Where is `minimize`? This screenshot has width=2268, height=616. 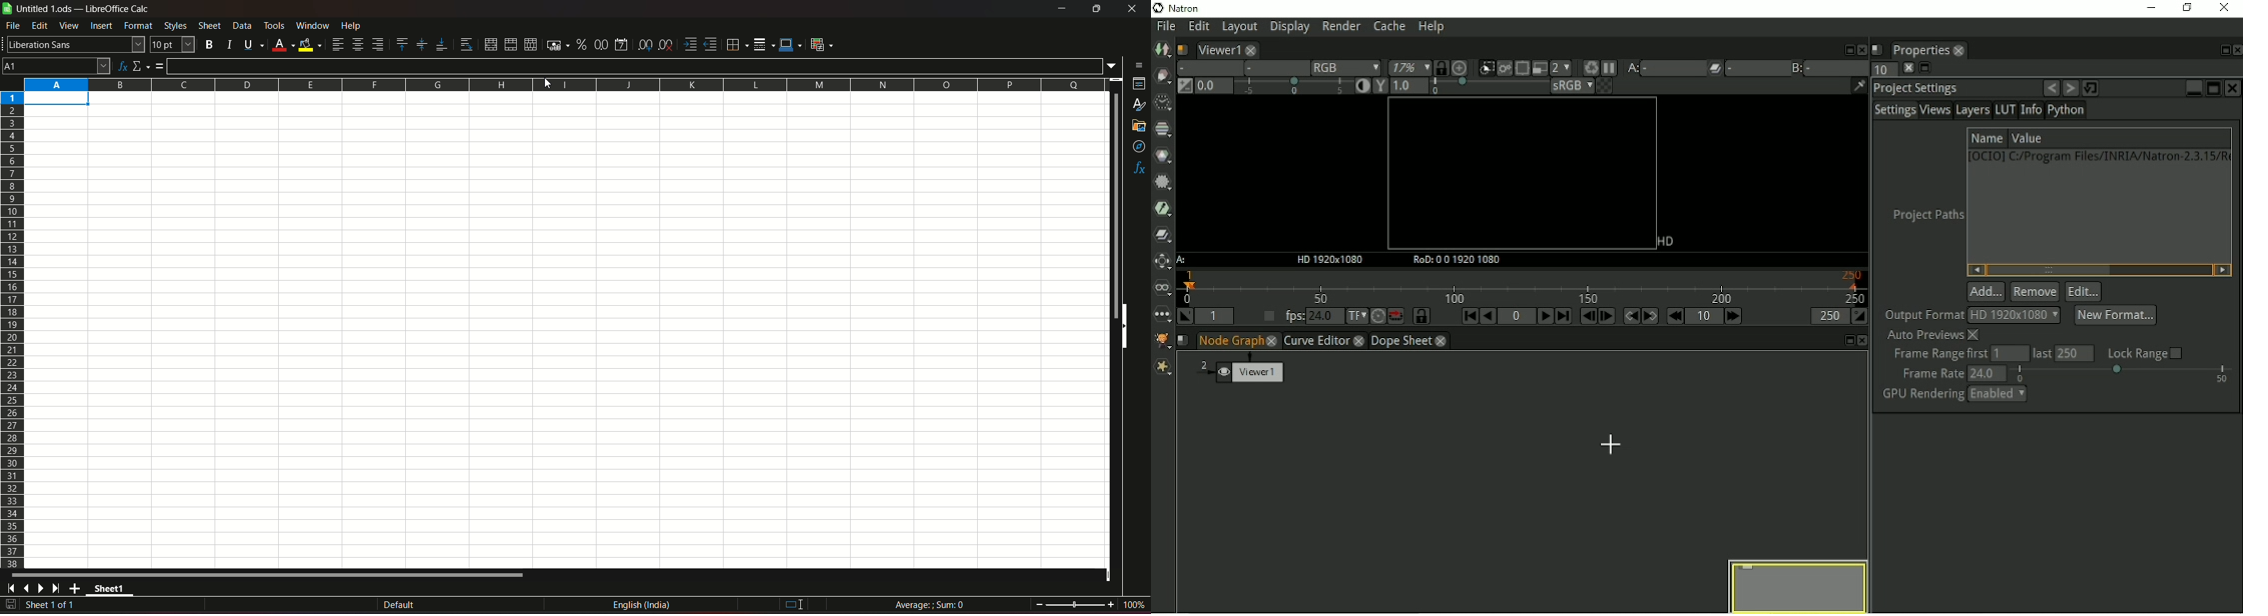 minimize is located at coordinates (1061, 9).